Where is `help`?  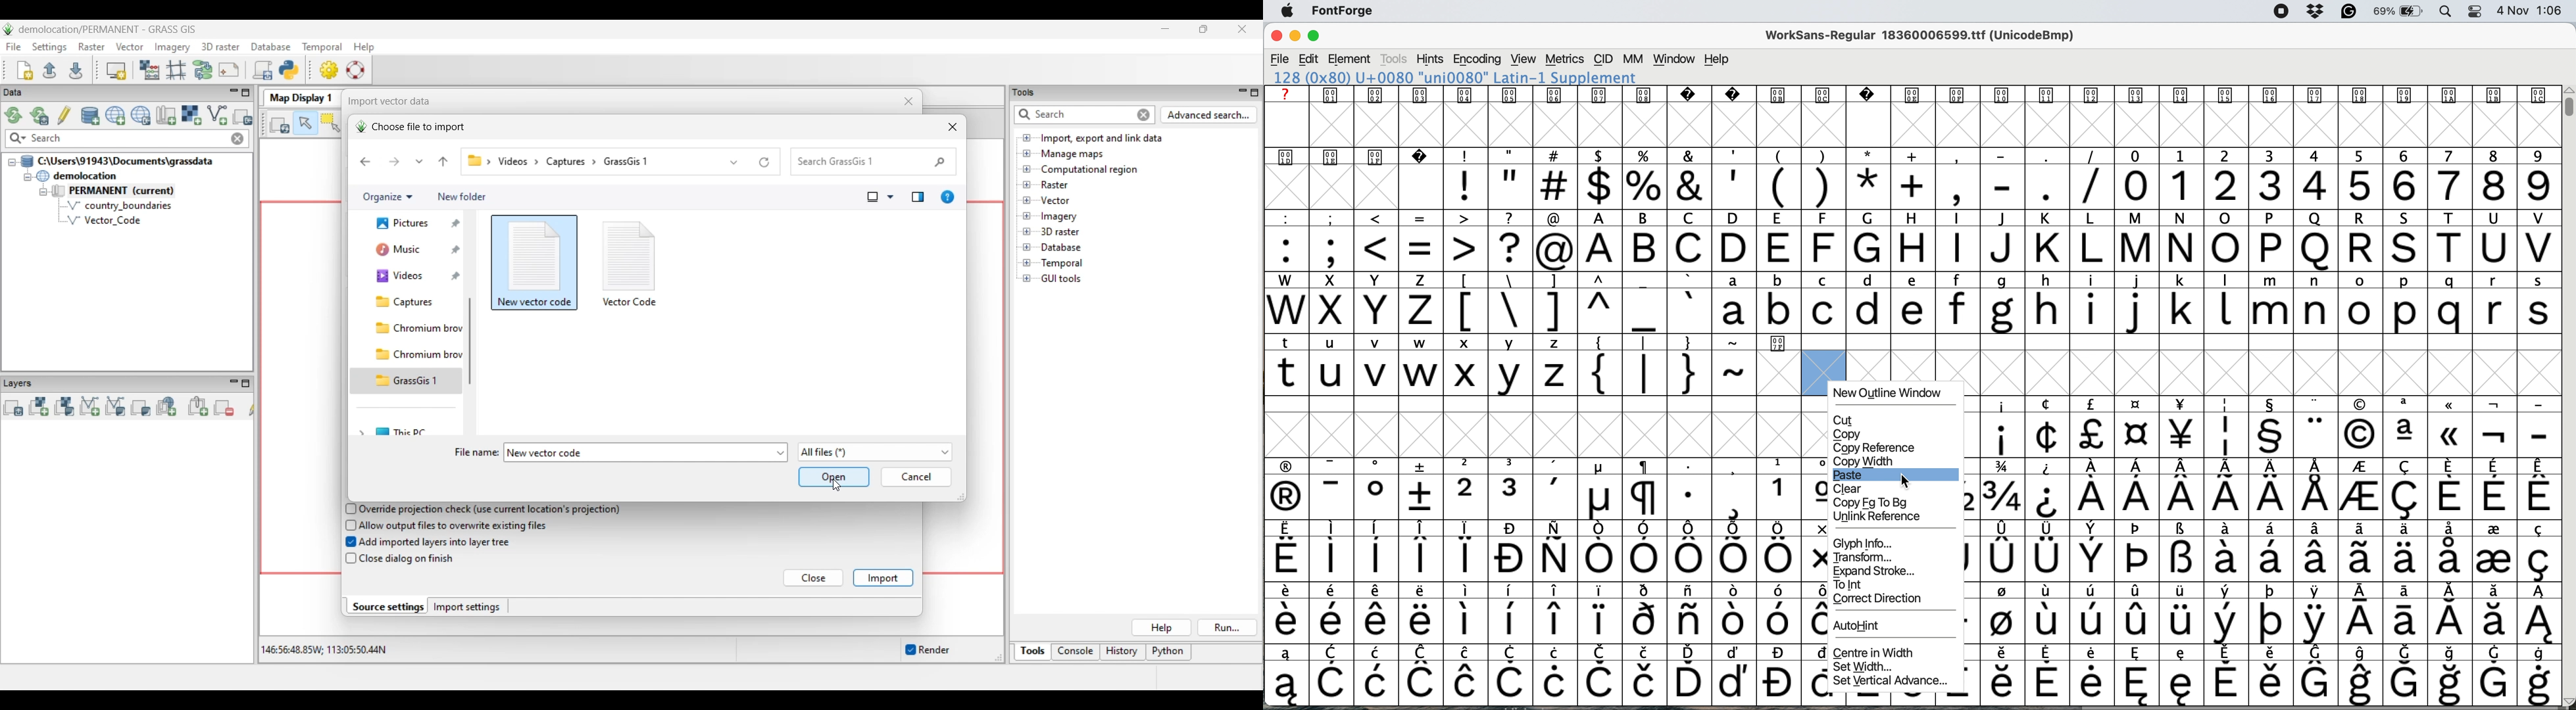 help is located at coordinates (1718, 60).